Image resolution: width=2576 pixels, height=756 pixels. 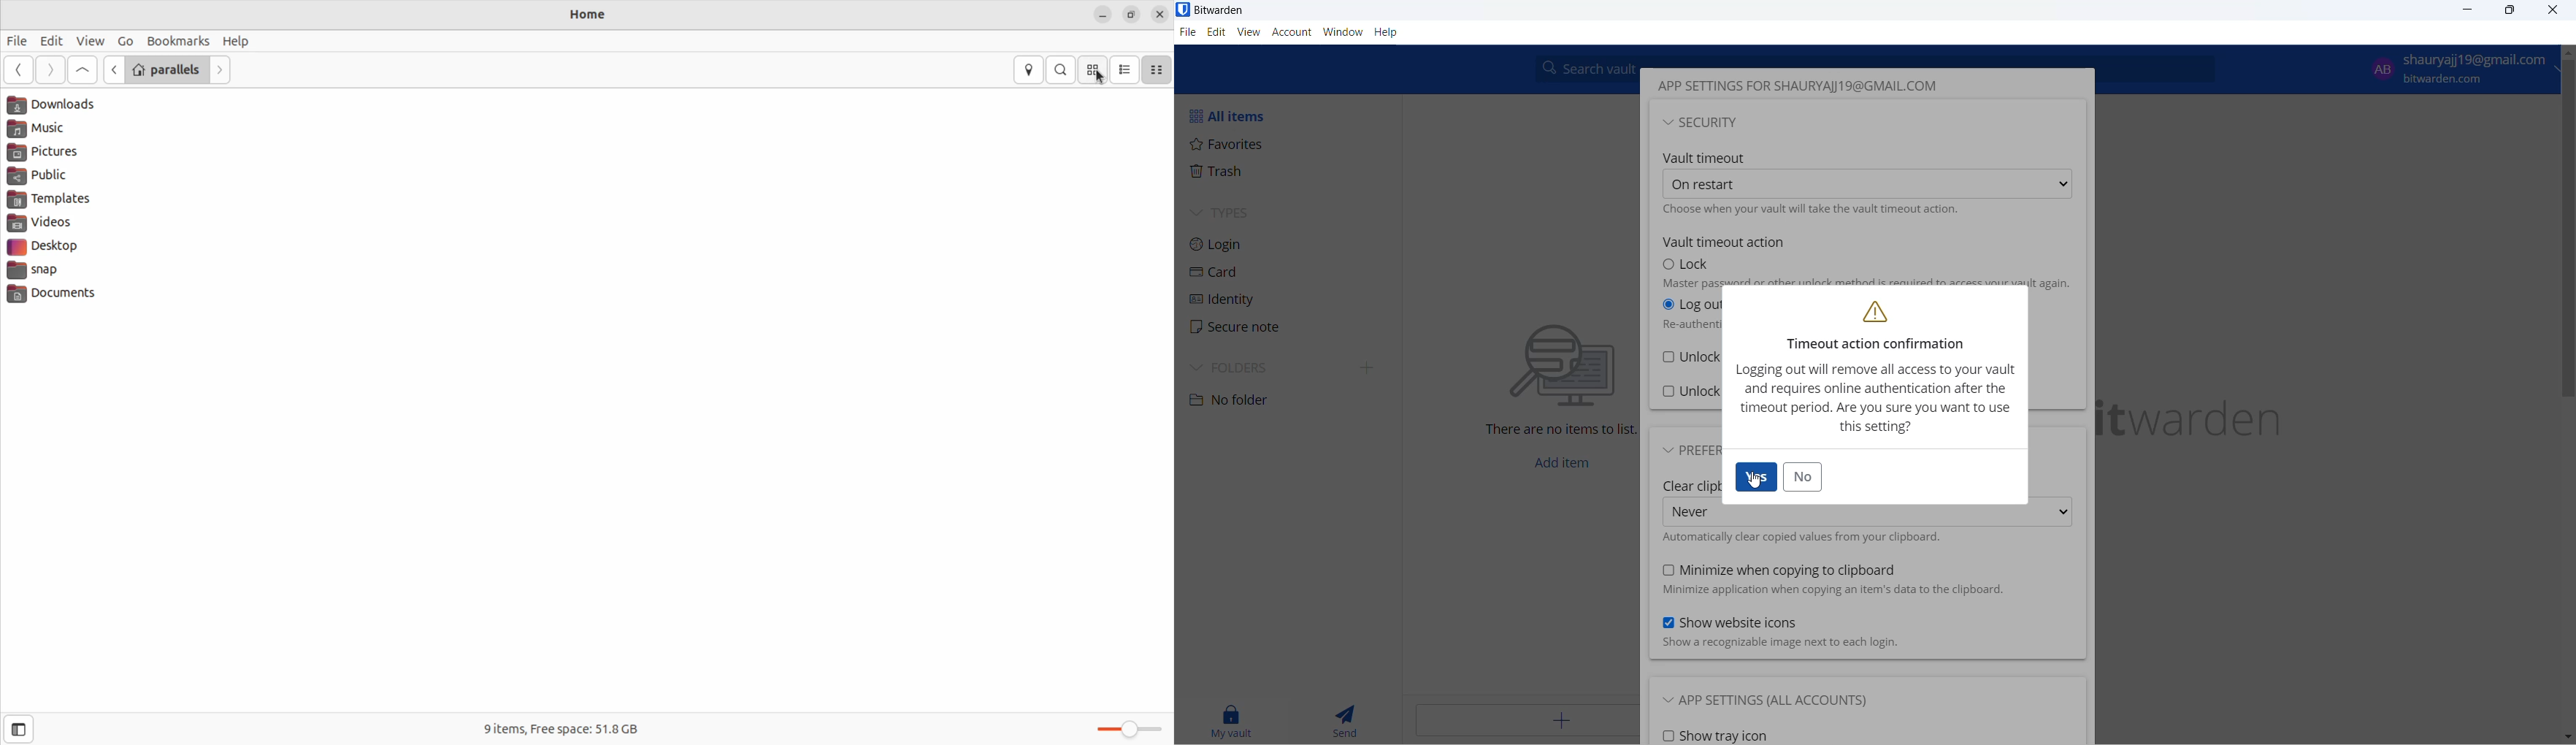 I want to click on app settings, so click(x=1785, y=703).